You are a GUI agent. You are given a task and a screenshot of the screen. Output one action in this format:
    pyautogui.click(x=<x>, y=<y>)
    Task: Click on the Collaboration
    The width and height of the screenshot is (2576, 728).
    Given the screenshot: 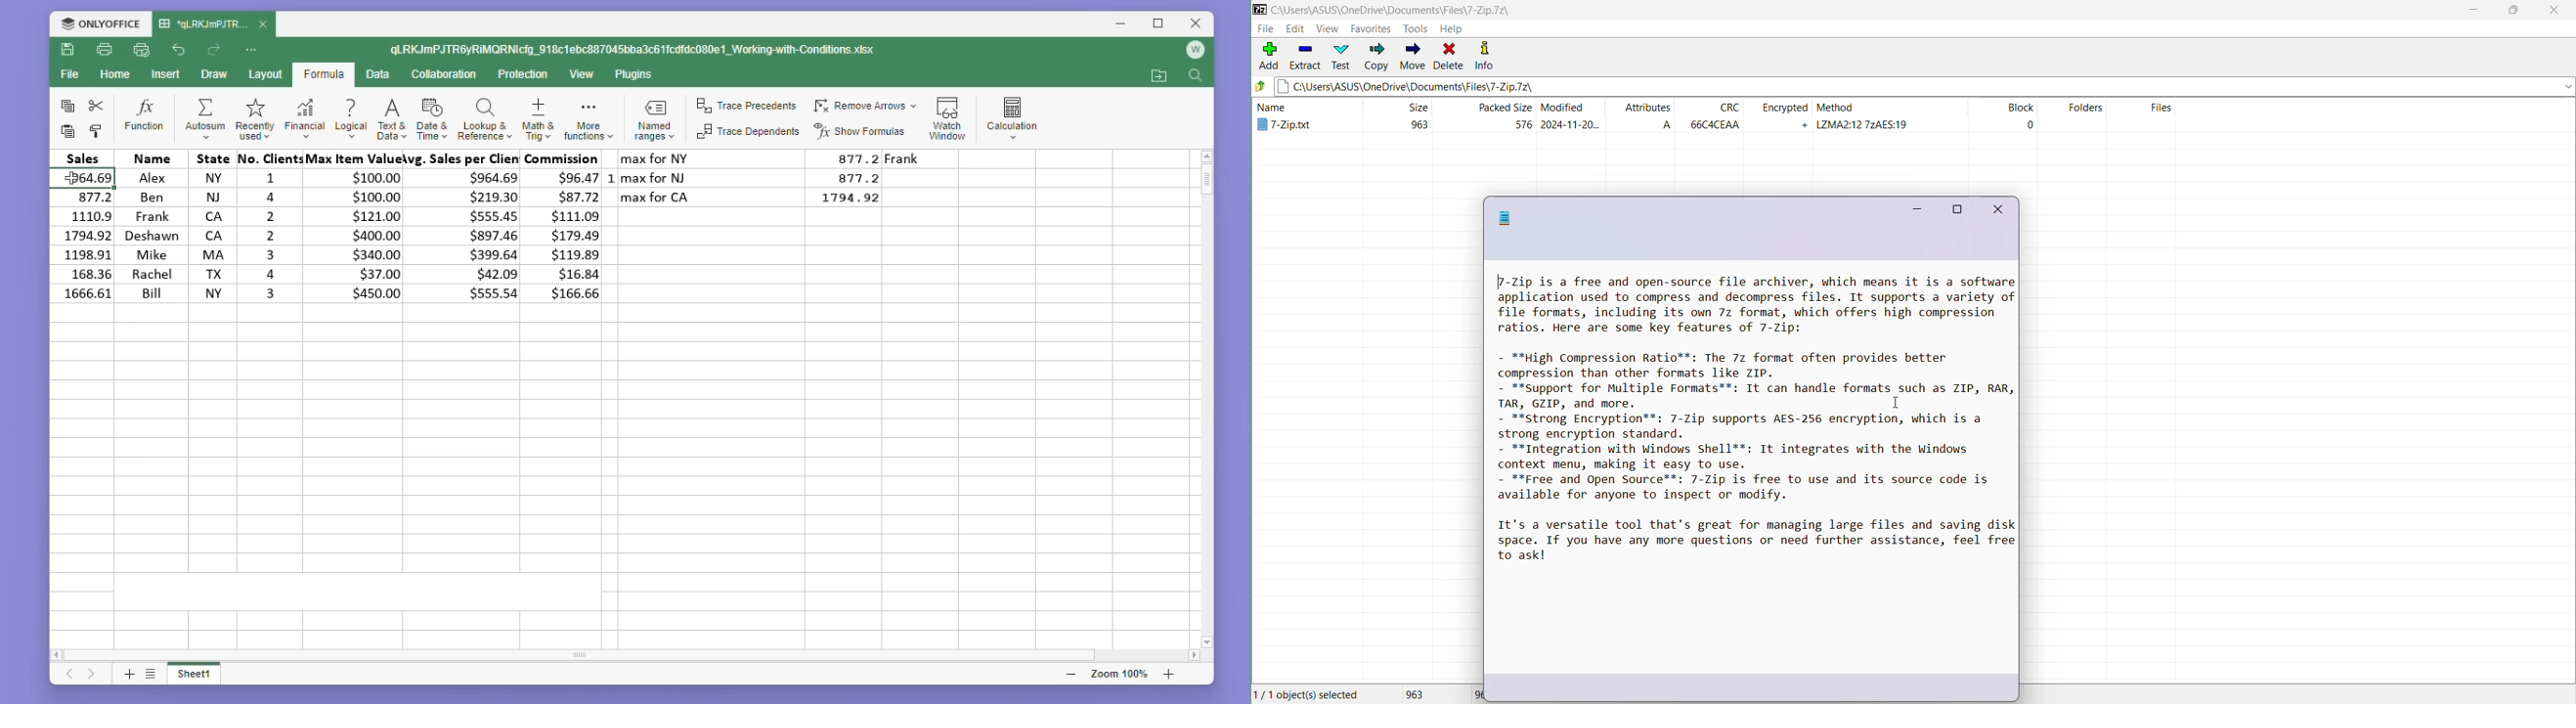 What is the action you would take?
    pyautogui.click(x=443, y=74)
    